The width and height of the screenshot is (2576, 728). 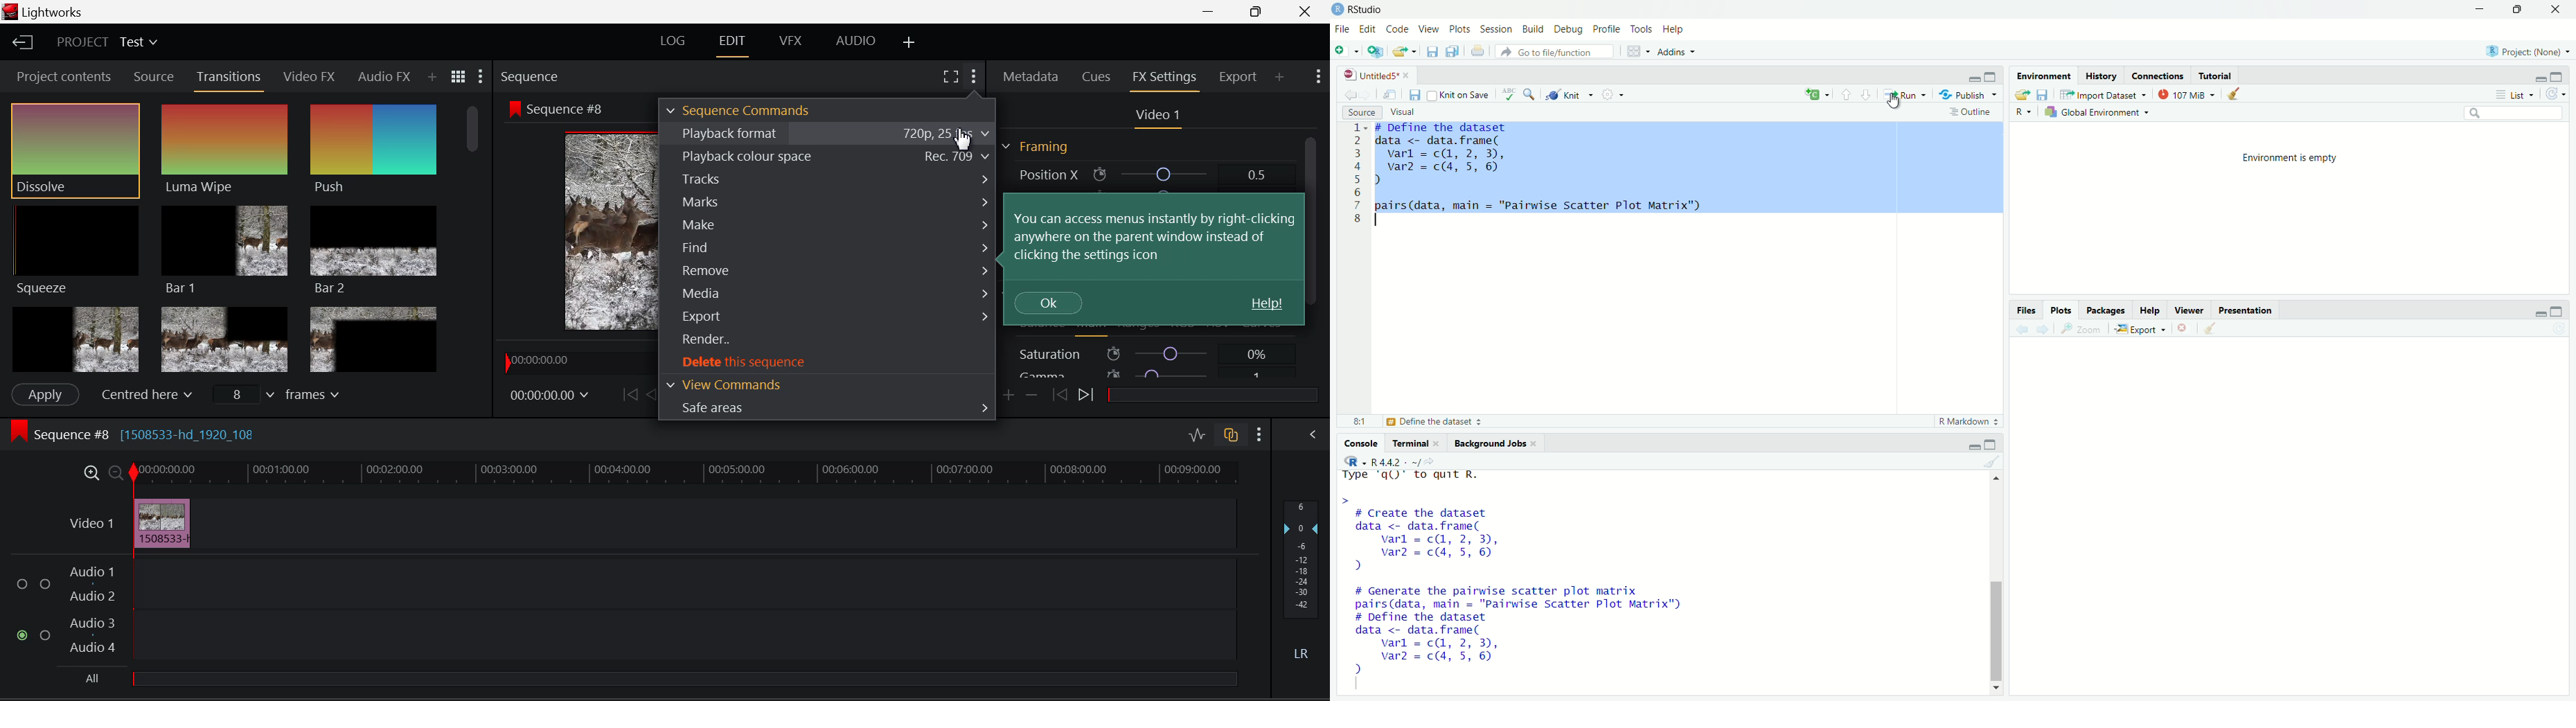 What do you see at coordinates (2246, 310) in the screenshot?
I see `Presentation` at bounding box center [2246, 310].